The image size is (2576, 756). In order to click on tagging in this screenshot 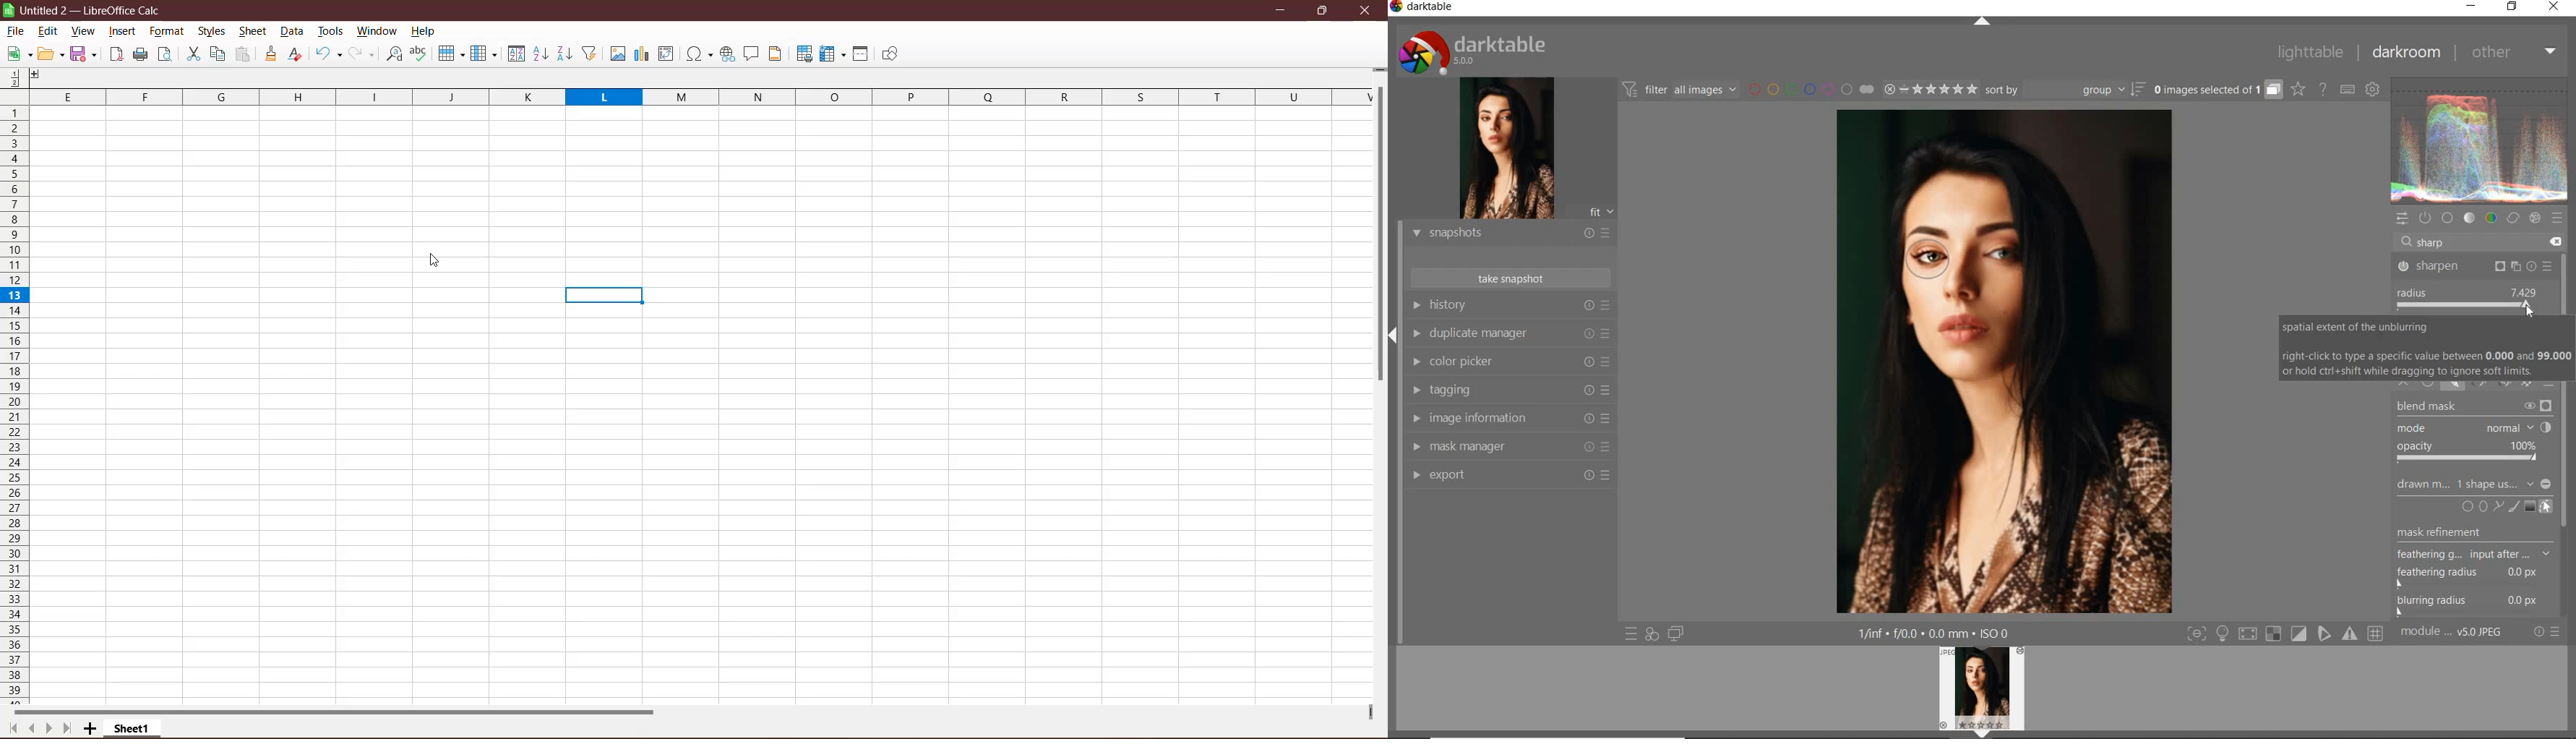, I will do `click(1509, 390)`.